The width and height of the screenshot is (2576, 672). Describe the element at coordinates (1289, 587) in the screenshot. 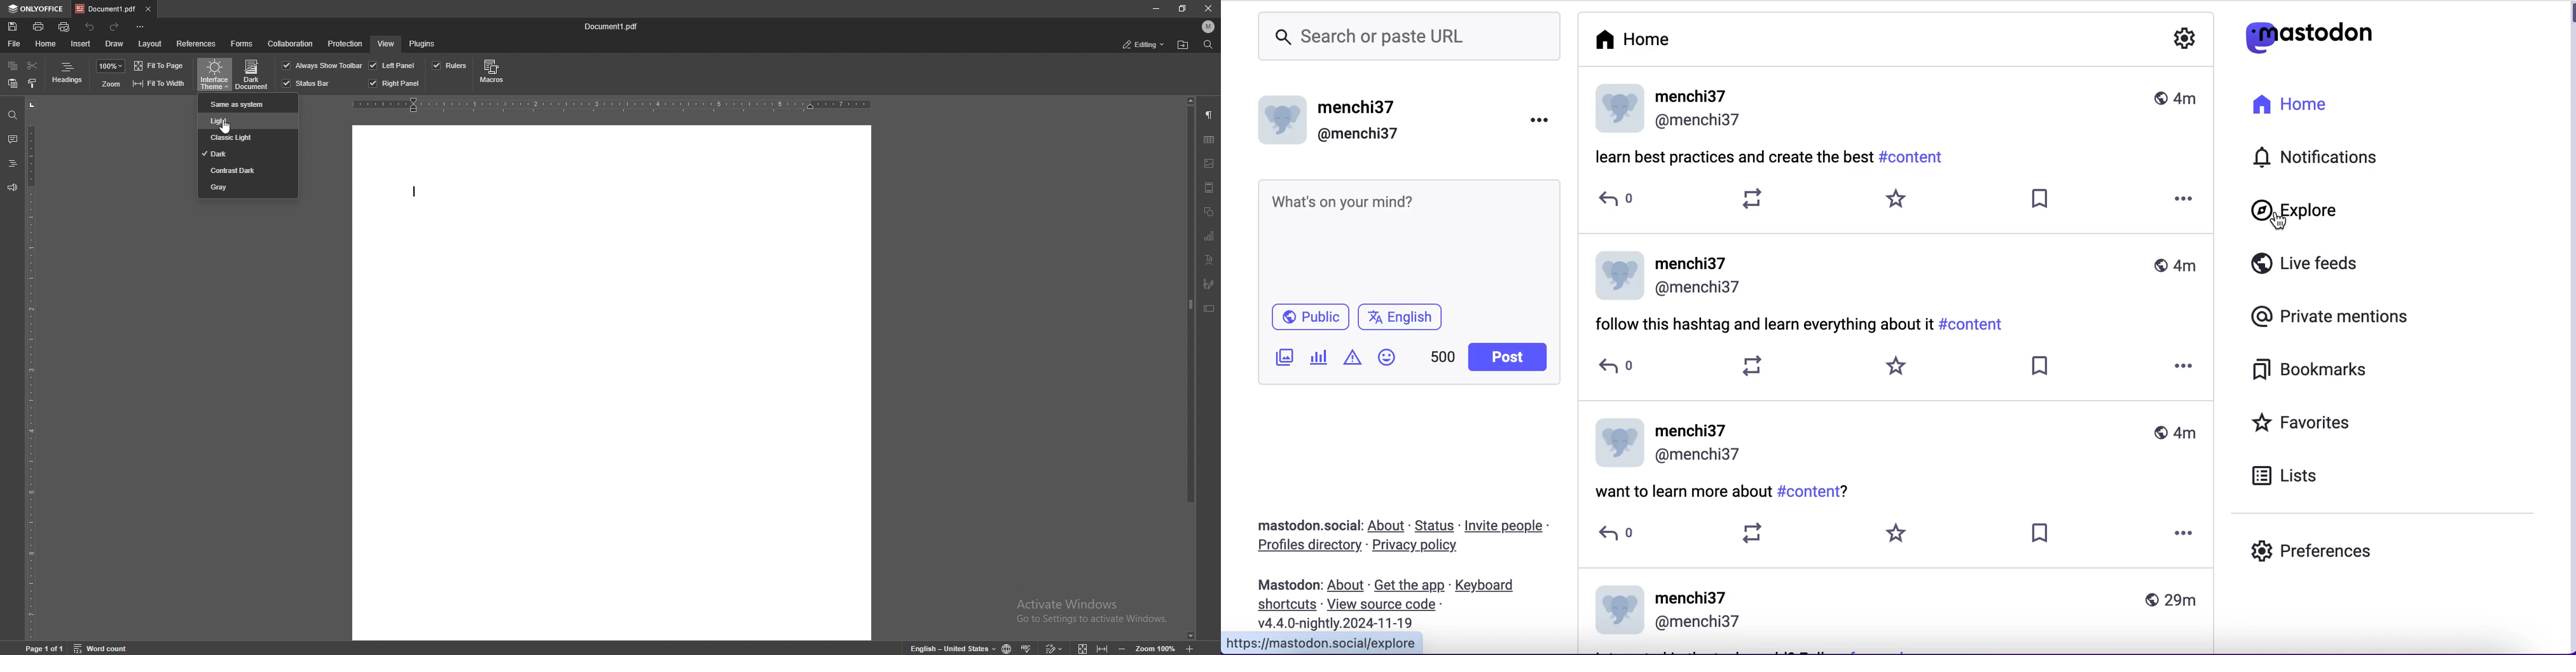

I see `mastodon` at that location.